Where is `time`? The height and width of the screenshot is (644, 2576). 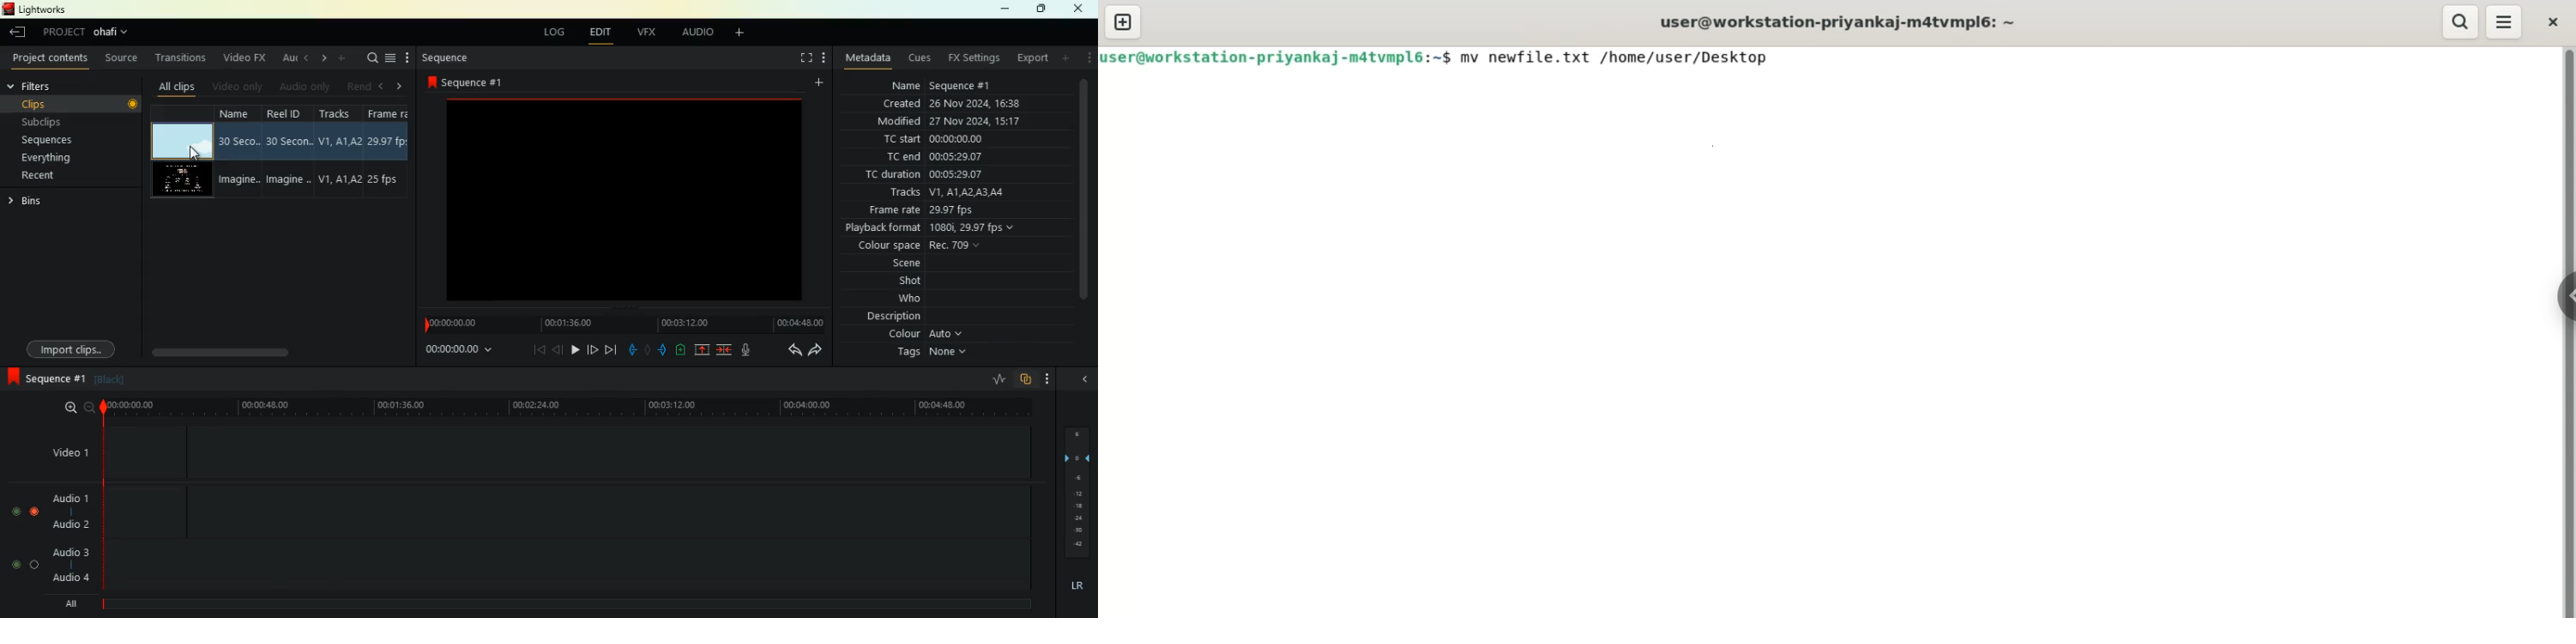 time is located at coordinates (619, 323).